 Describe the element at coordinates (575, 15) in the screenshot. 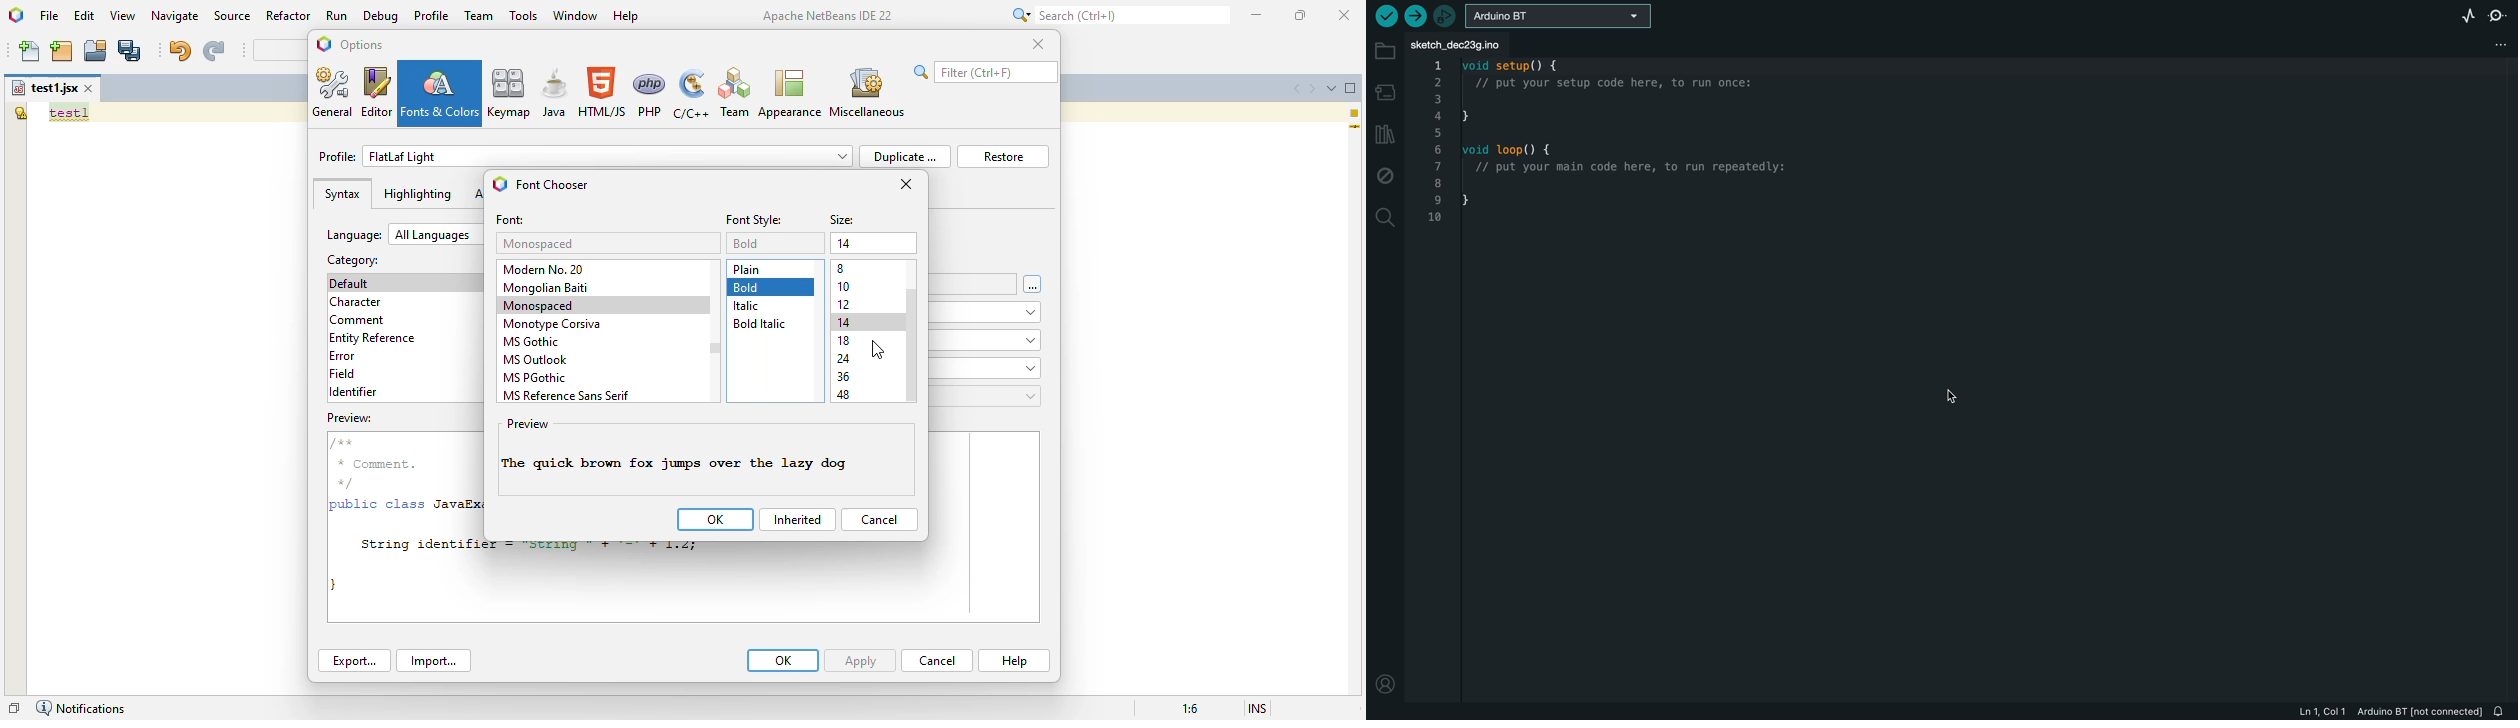

I see `window` at that location.